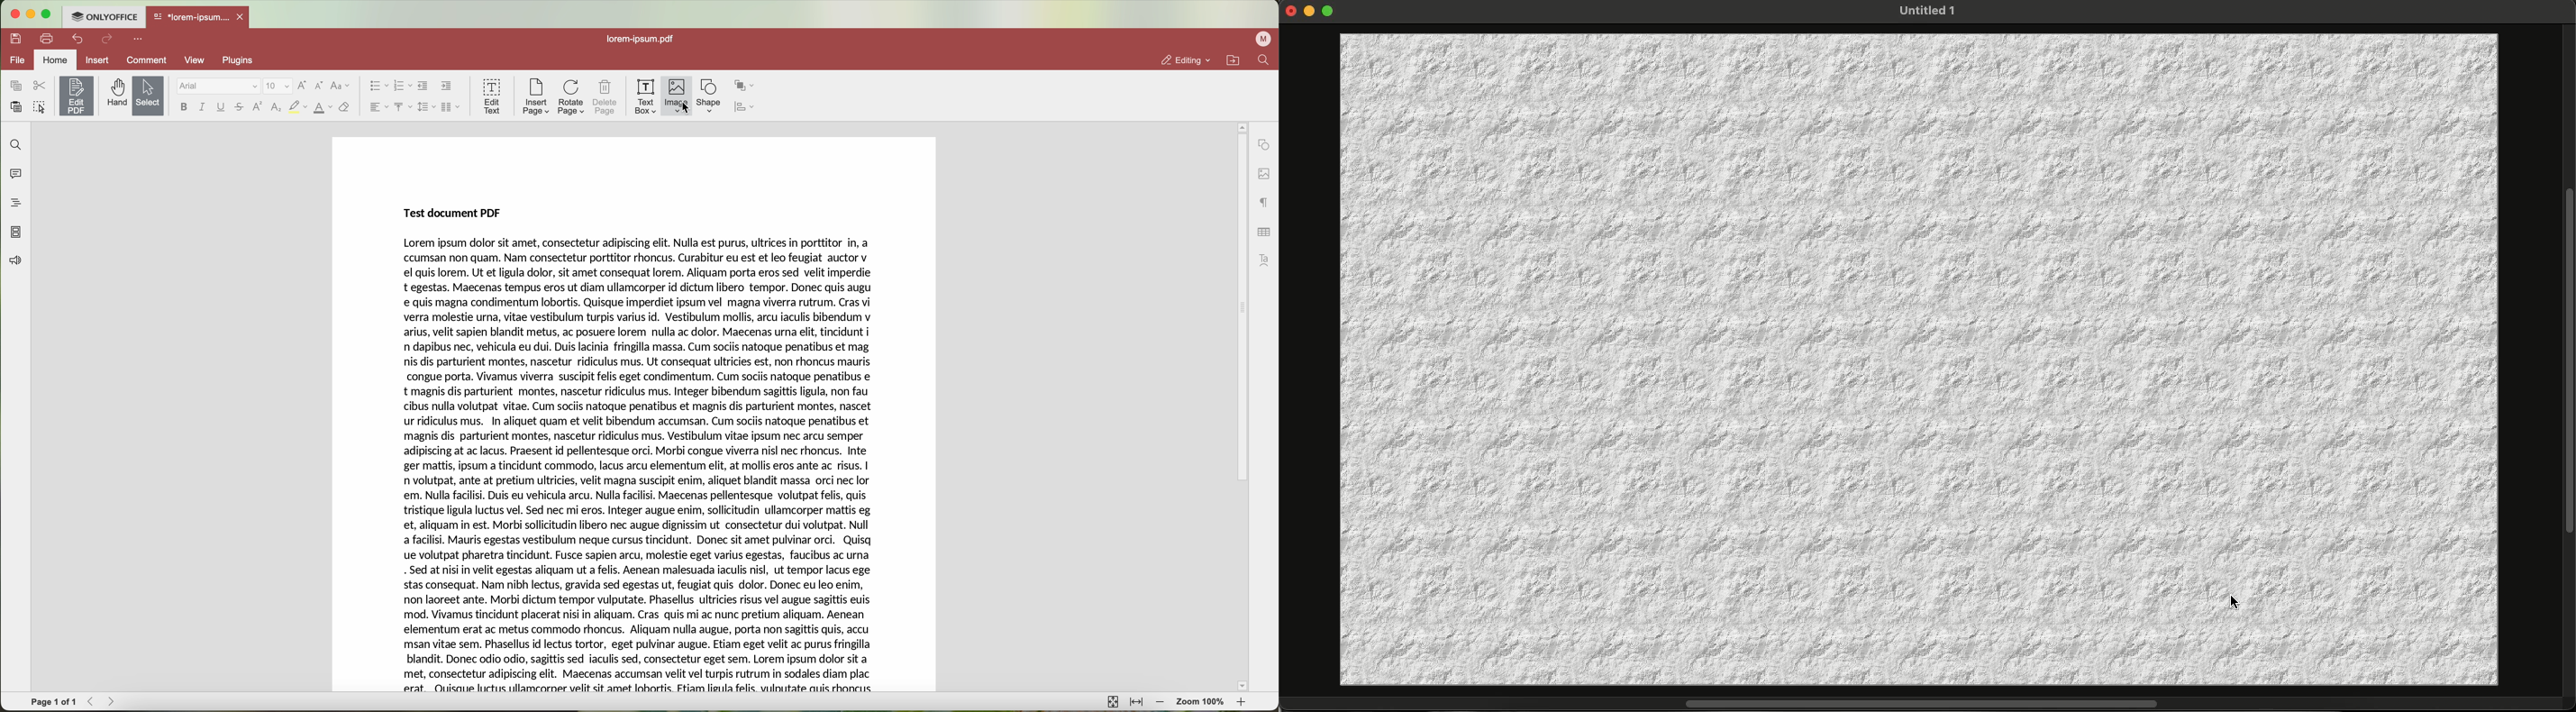  I want to click on plugins, so click(243, 60).